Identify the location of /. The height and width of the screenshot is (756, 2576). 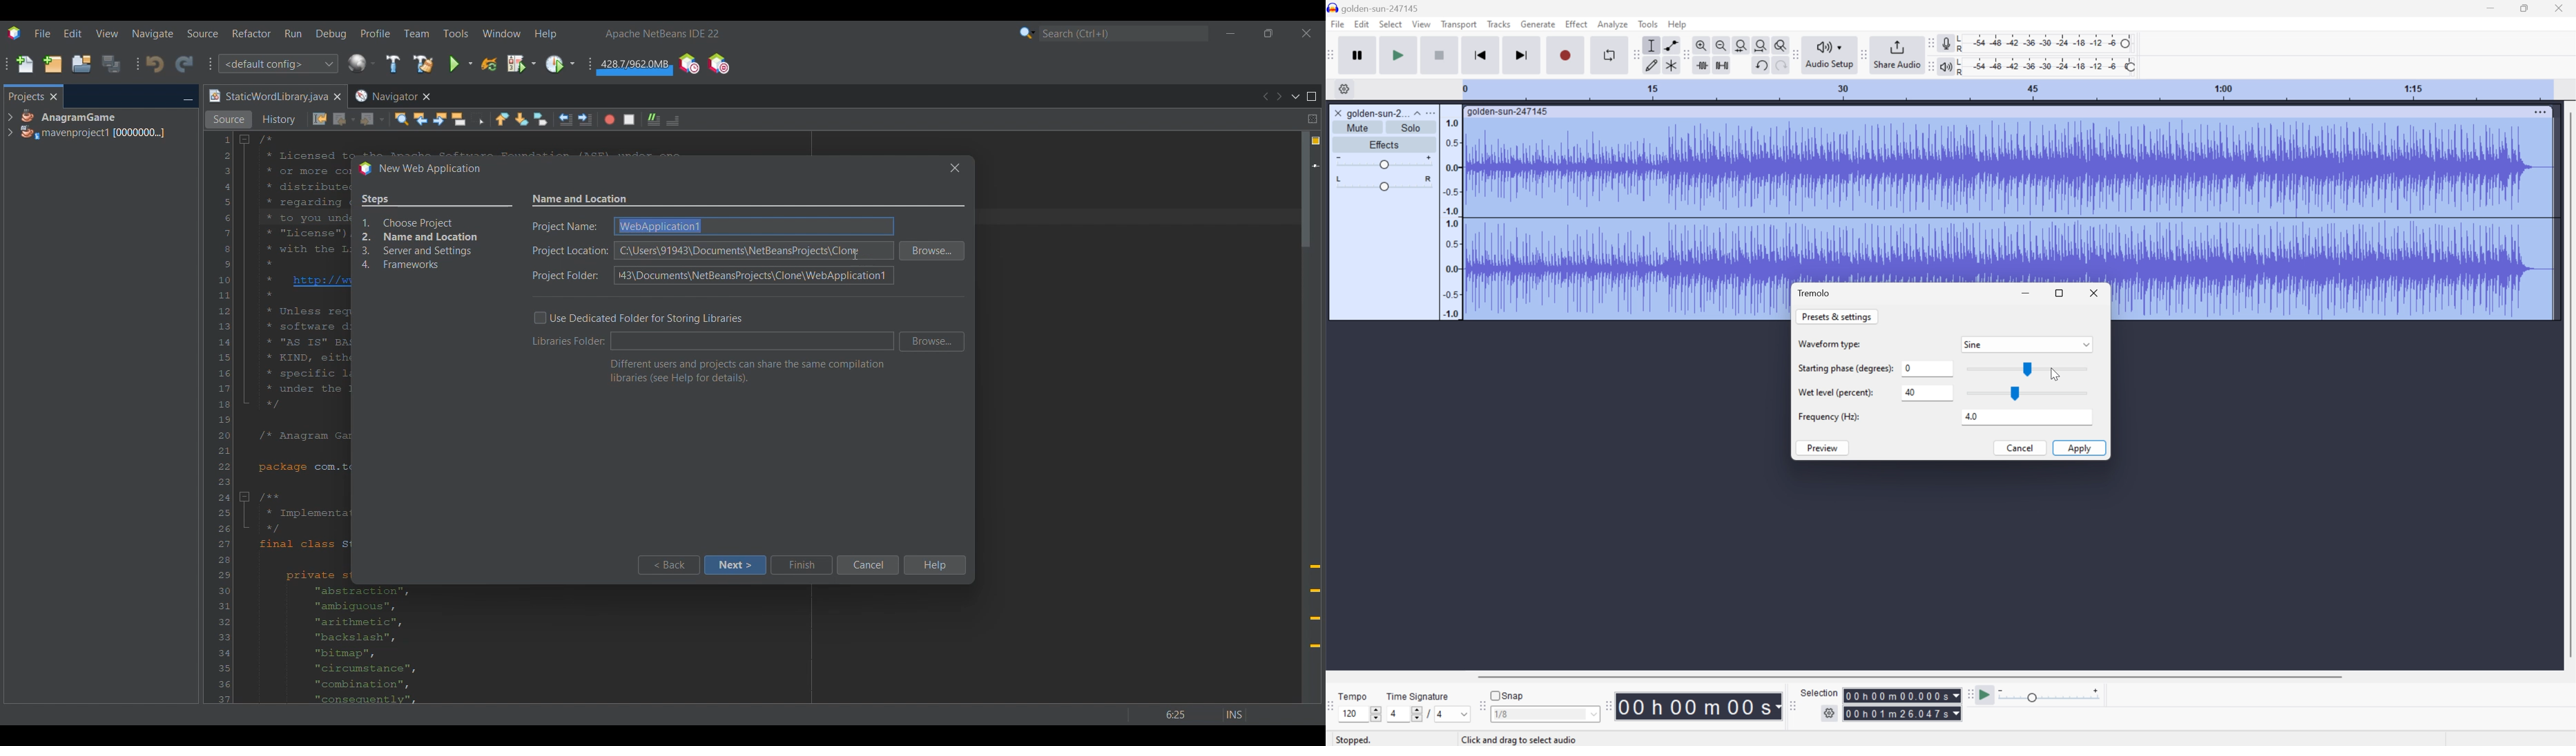
(1428, 714).